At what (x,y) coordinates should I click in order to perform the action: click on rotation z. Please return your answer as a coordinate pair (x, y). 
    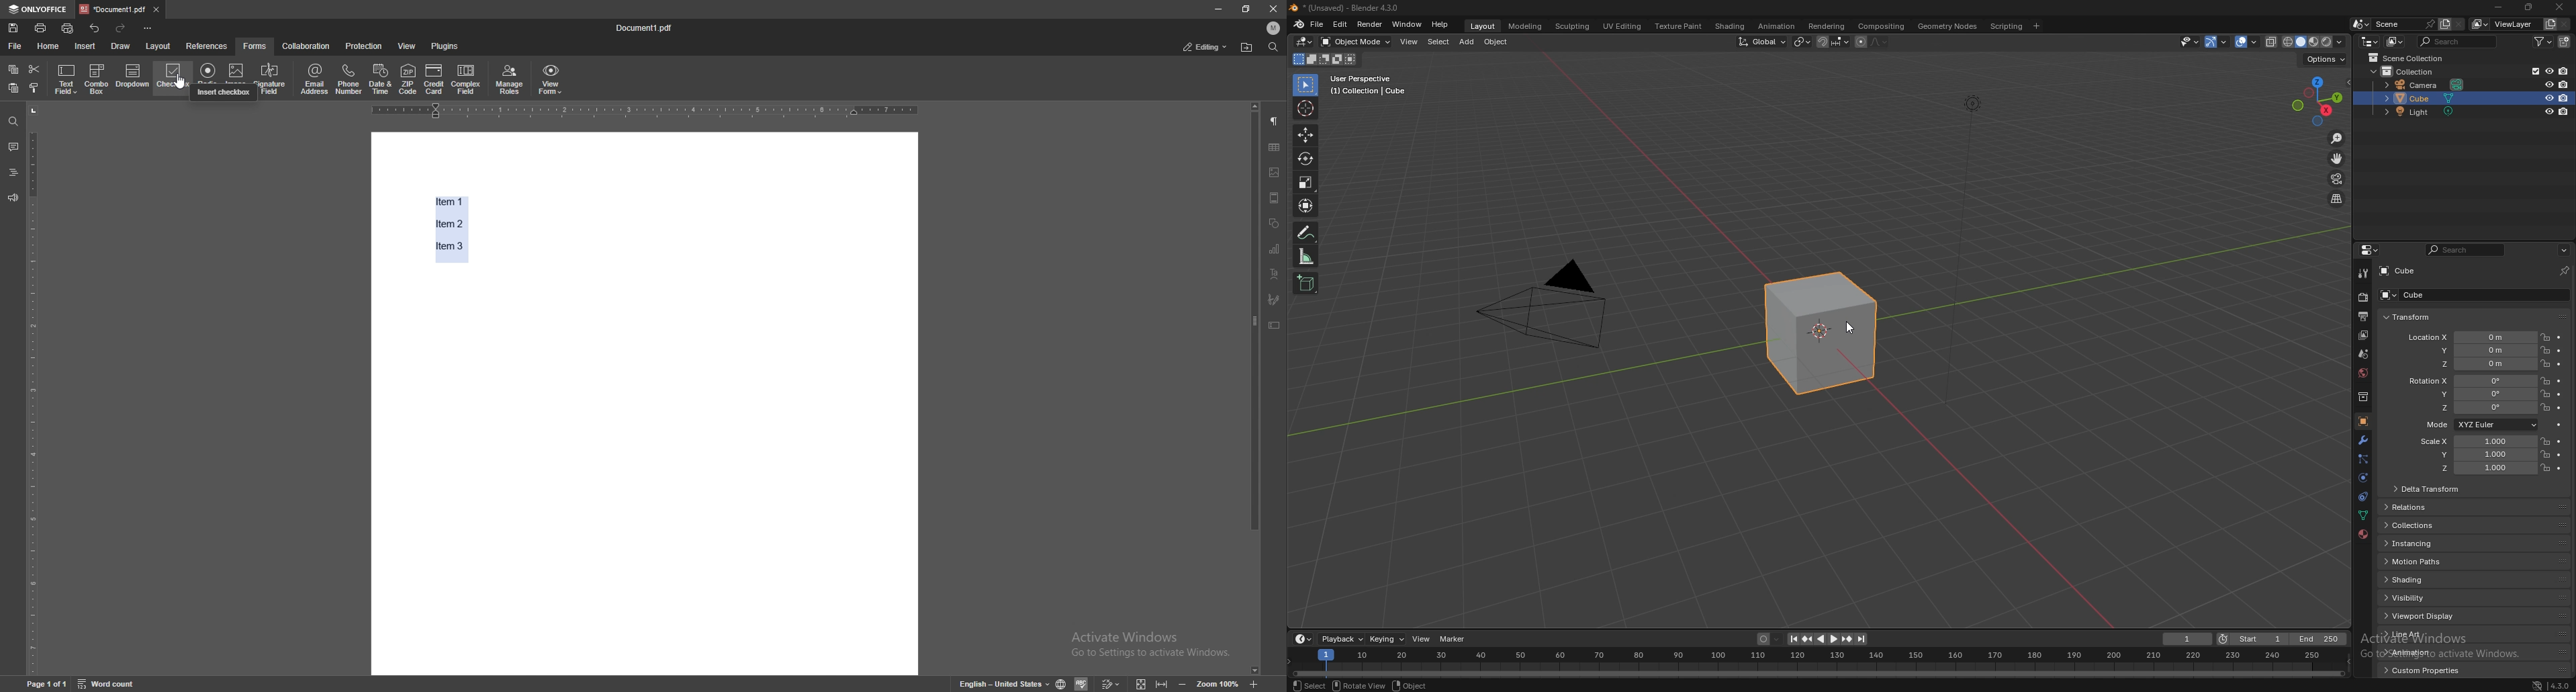
    Looking at the image, I should click on (2471, 407).